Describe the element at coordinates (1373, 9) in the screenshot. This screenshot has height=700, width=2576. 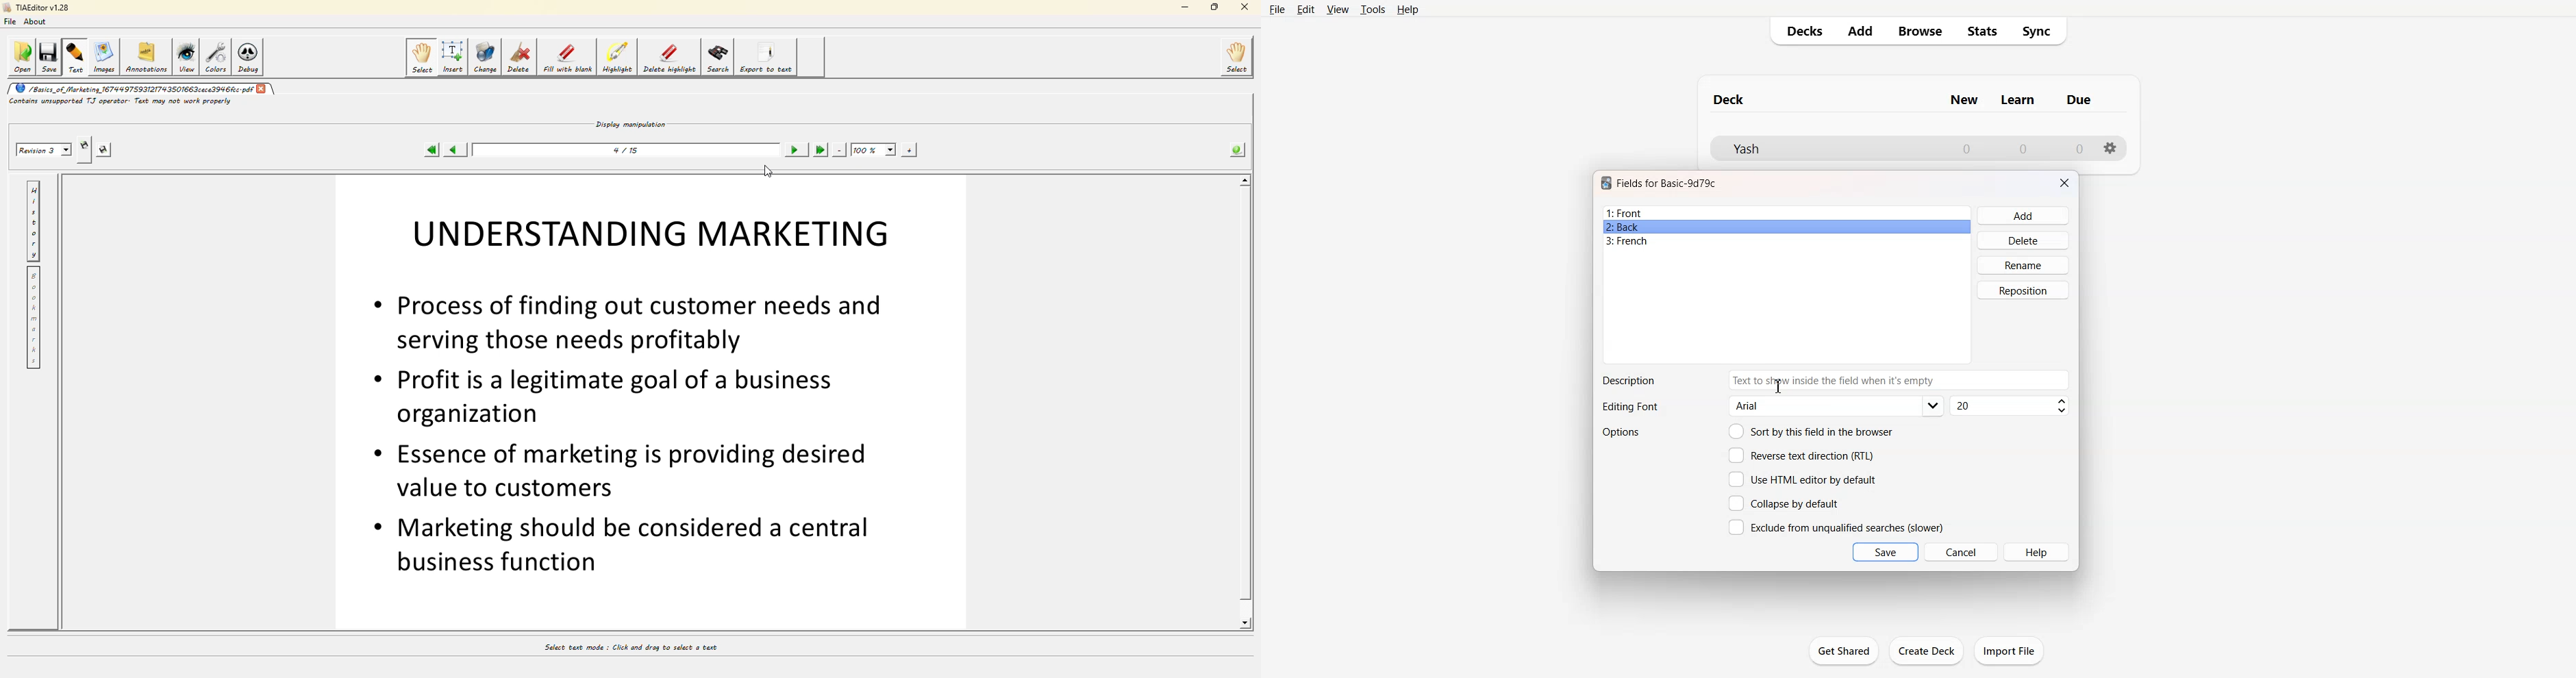
I see `Tools` at that location.